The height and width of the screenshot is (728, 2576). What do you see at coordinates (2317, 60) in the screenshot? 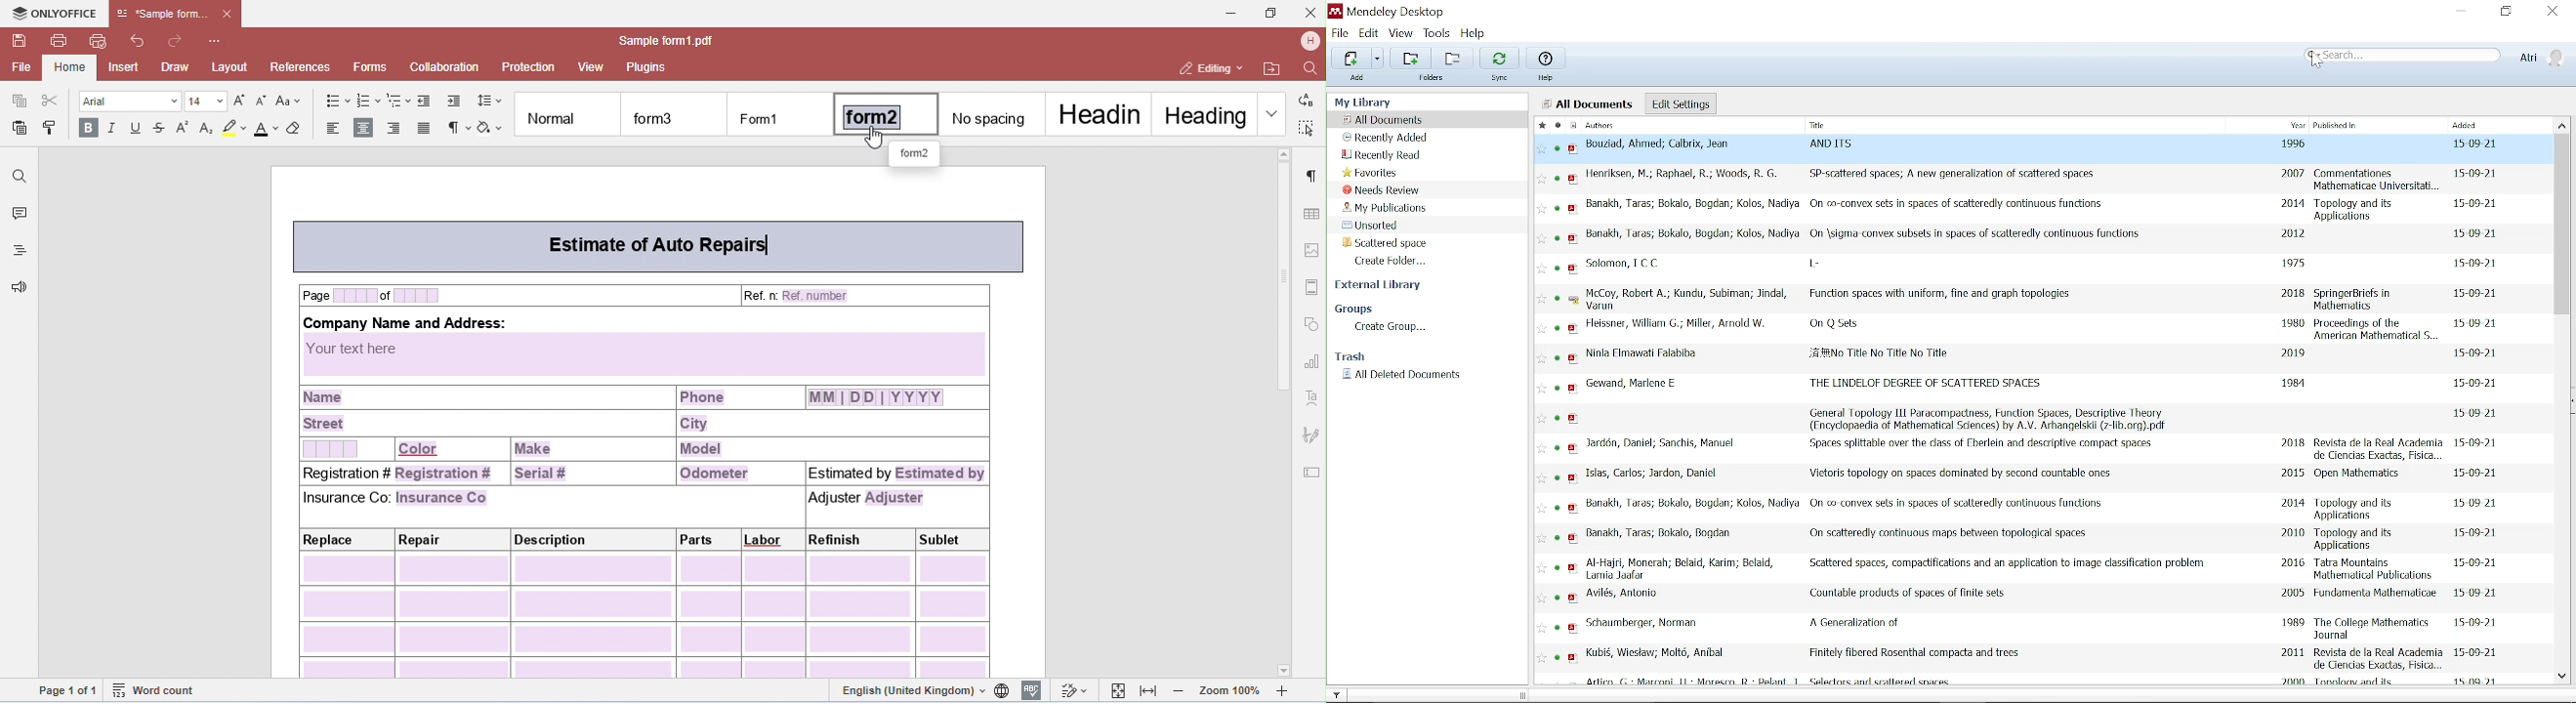
I see `Cursor` at bounding box center [2317, 60].